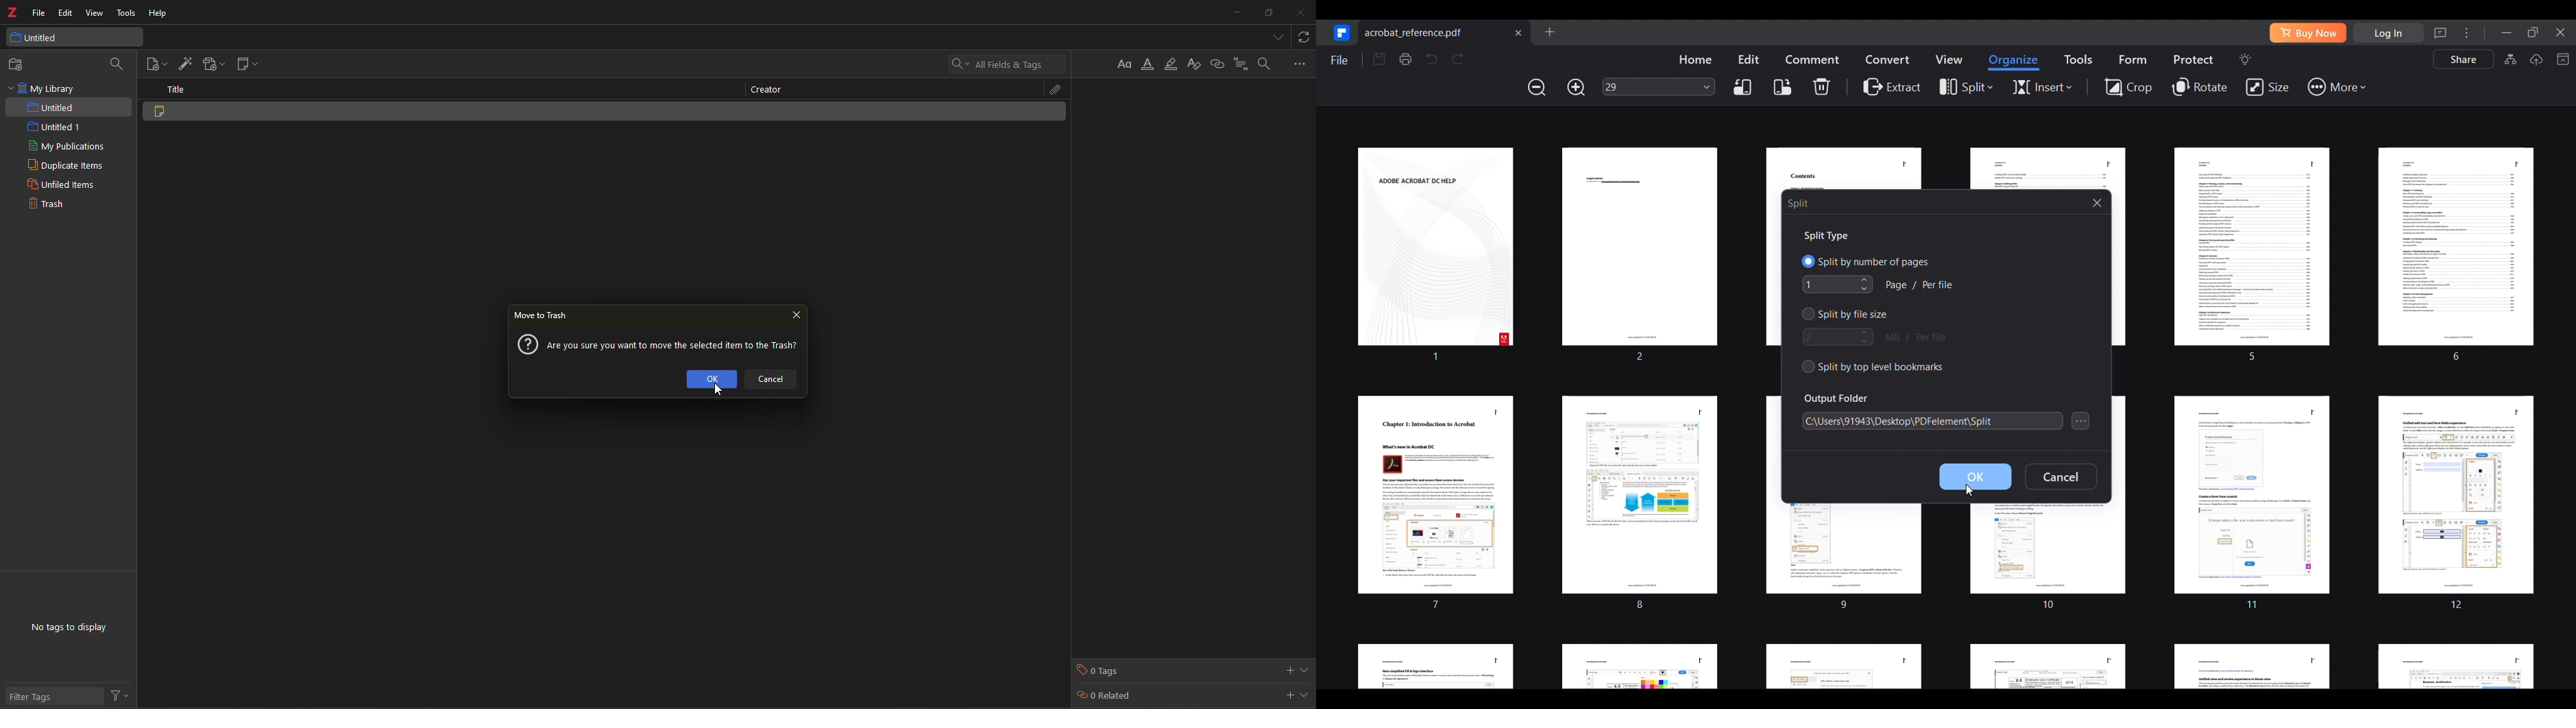 Image resolution: width=2576 pixels, height=728 pixels. I want to click on unfiled items, so click(59, 185).